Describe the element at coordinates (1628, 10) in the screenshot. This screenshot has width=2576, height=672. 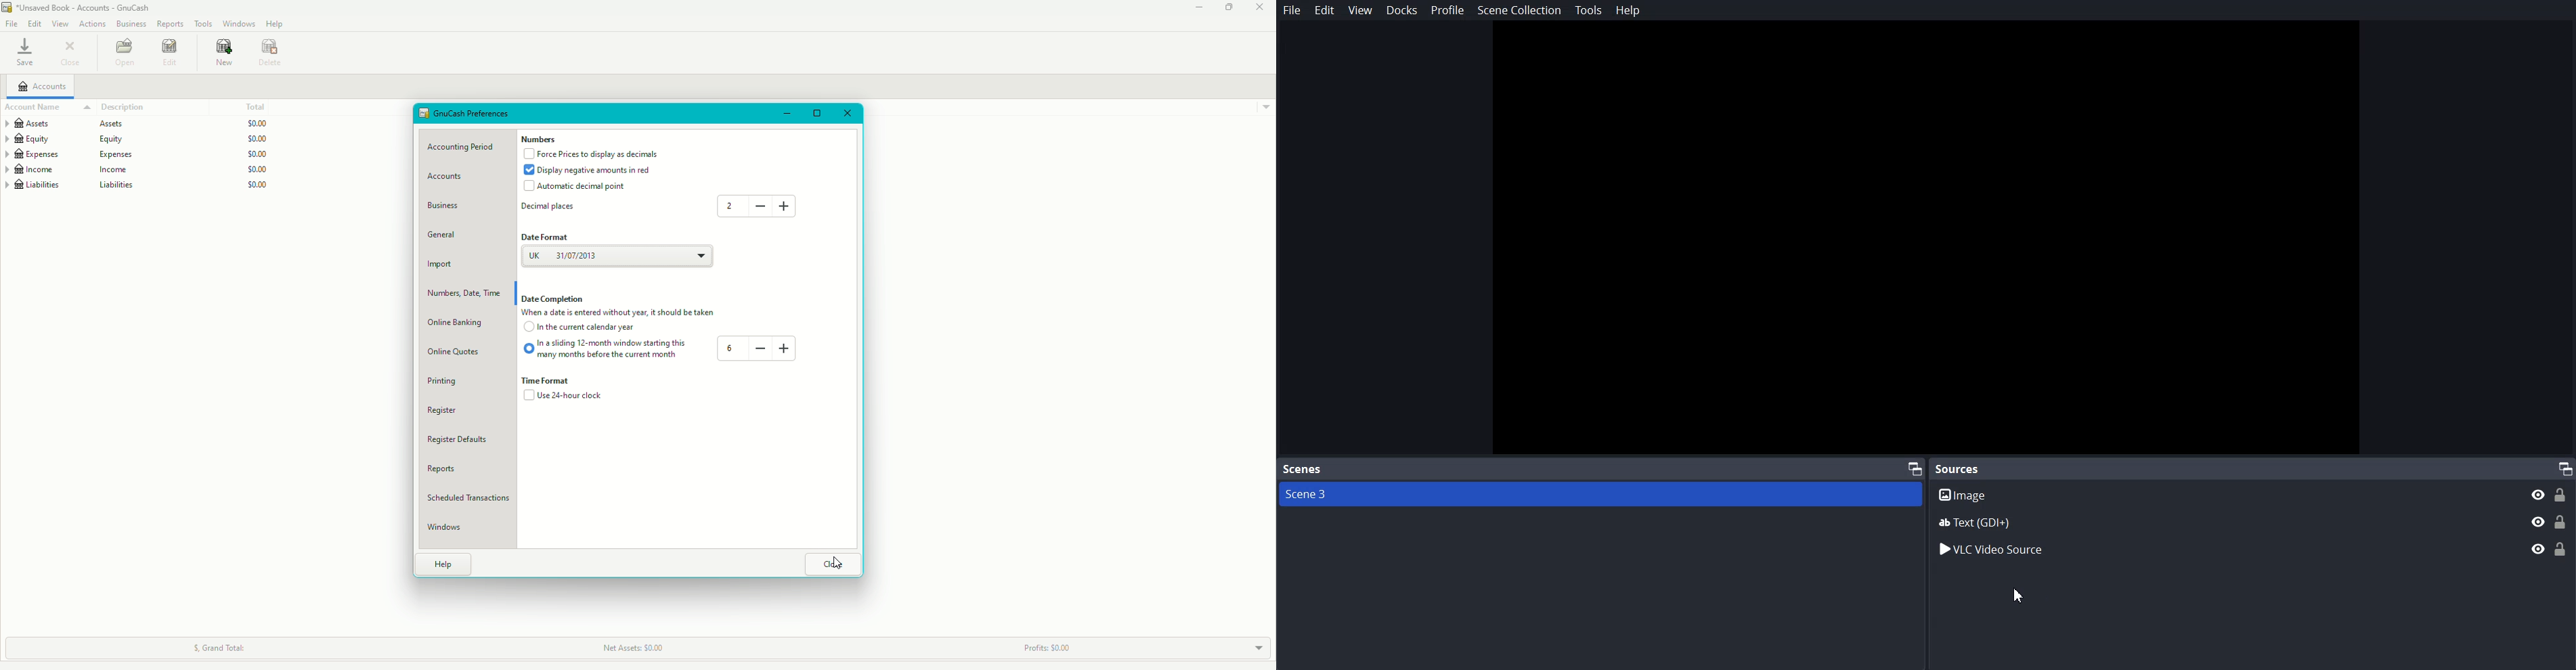
I see `Help` at that location.